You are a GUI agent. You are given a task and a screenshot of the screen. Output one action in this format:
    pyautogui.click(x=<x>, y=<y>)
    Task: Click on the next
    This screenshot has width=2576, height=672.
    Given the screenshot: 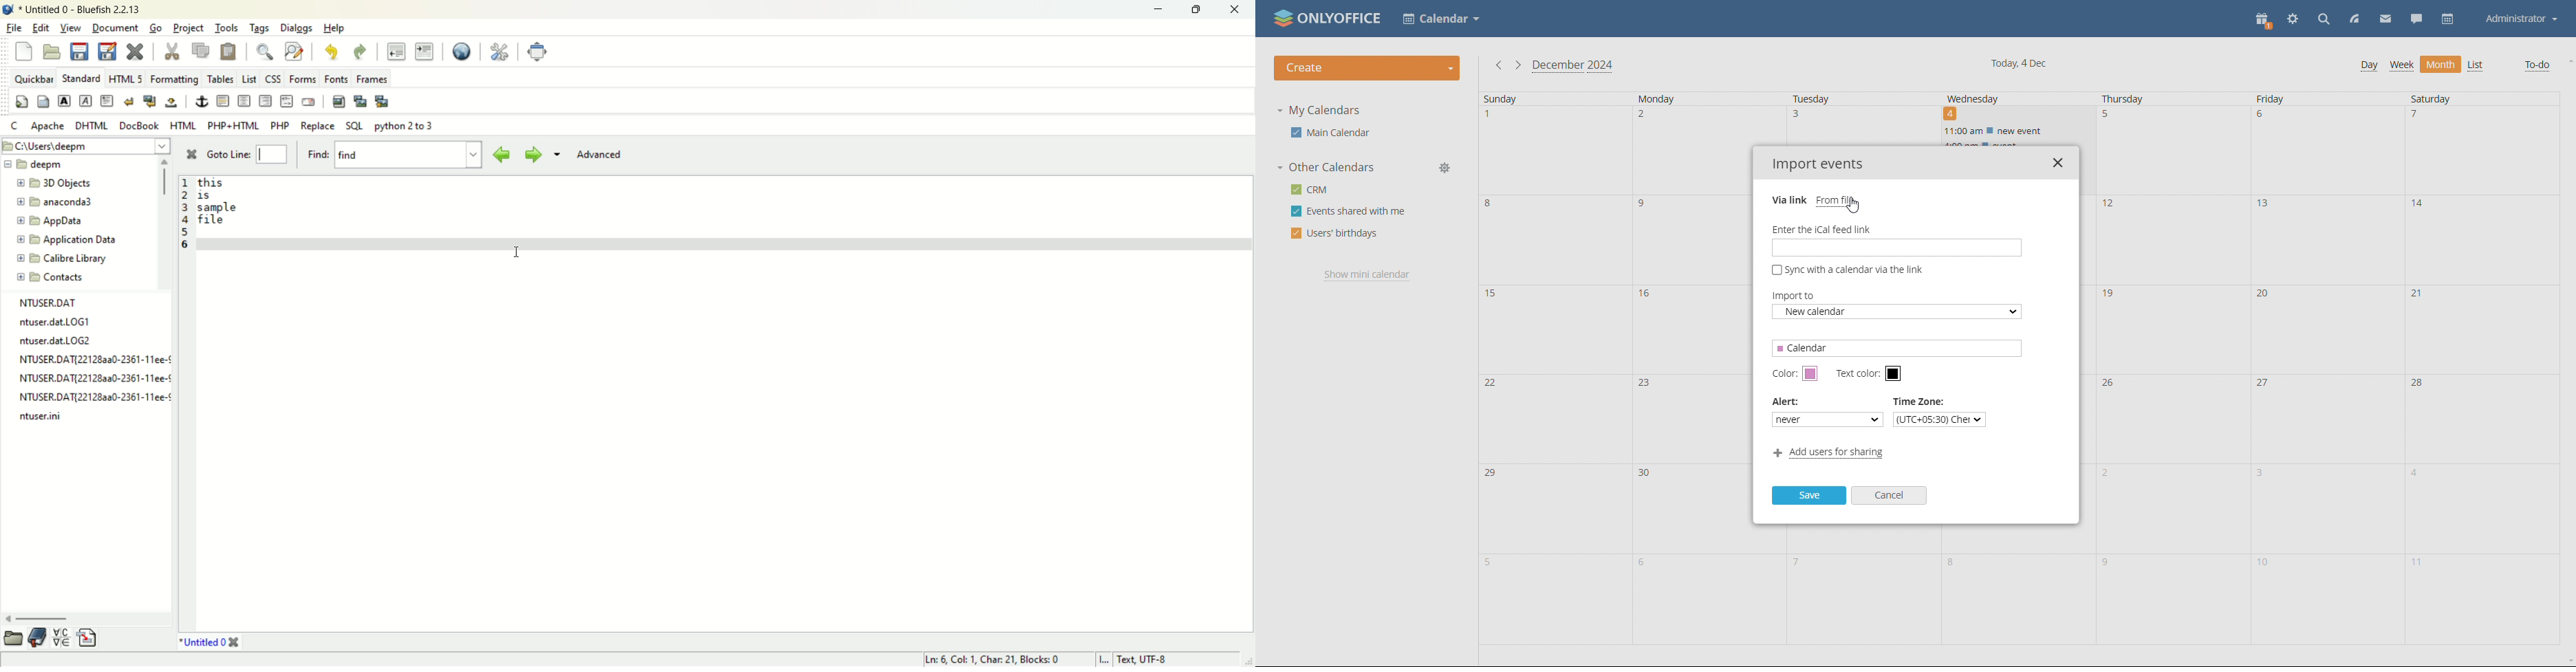 What is the action you would take?
    pyautogui.click(x=532, y=156)
    